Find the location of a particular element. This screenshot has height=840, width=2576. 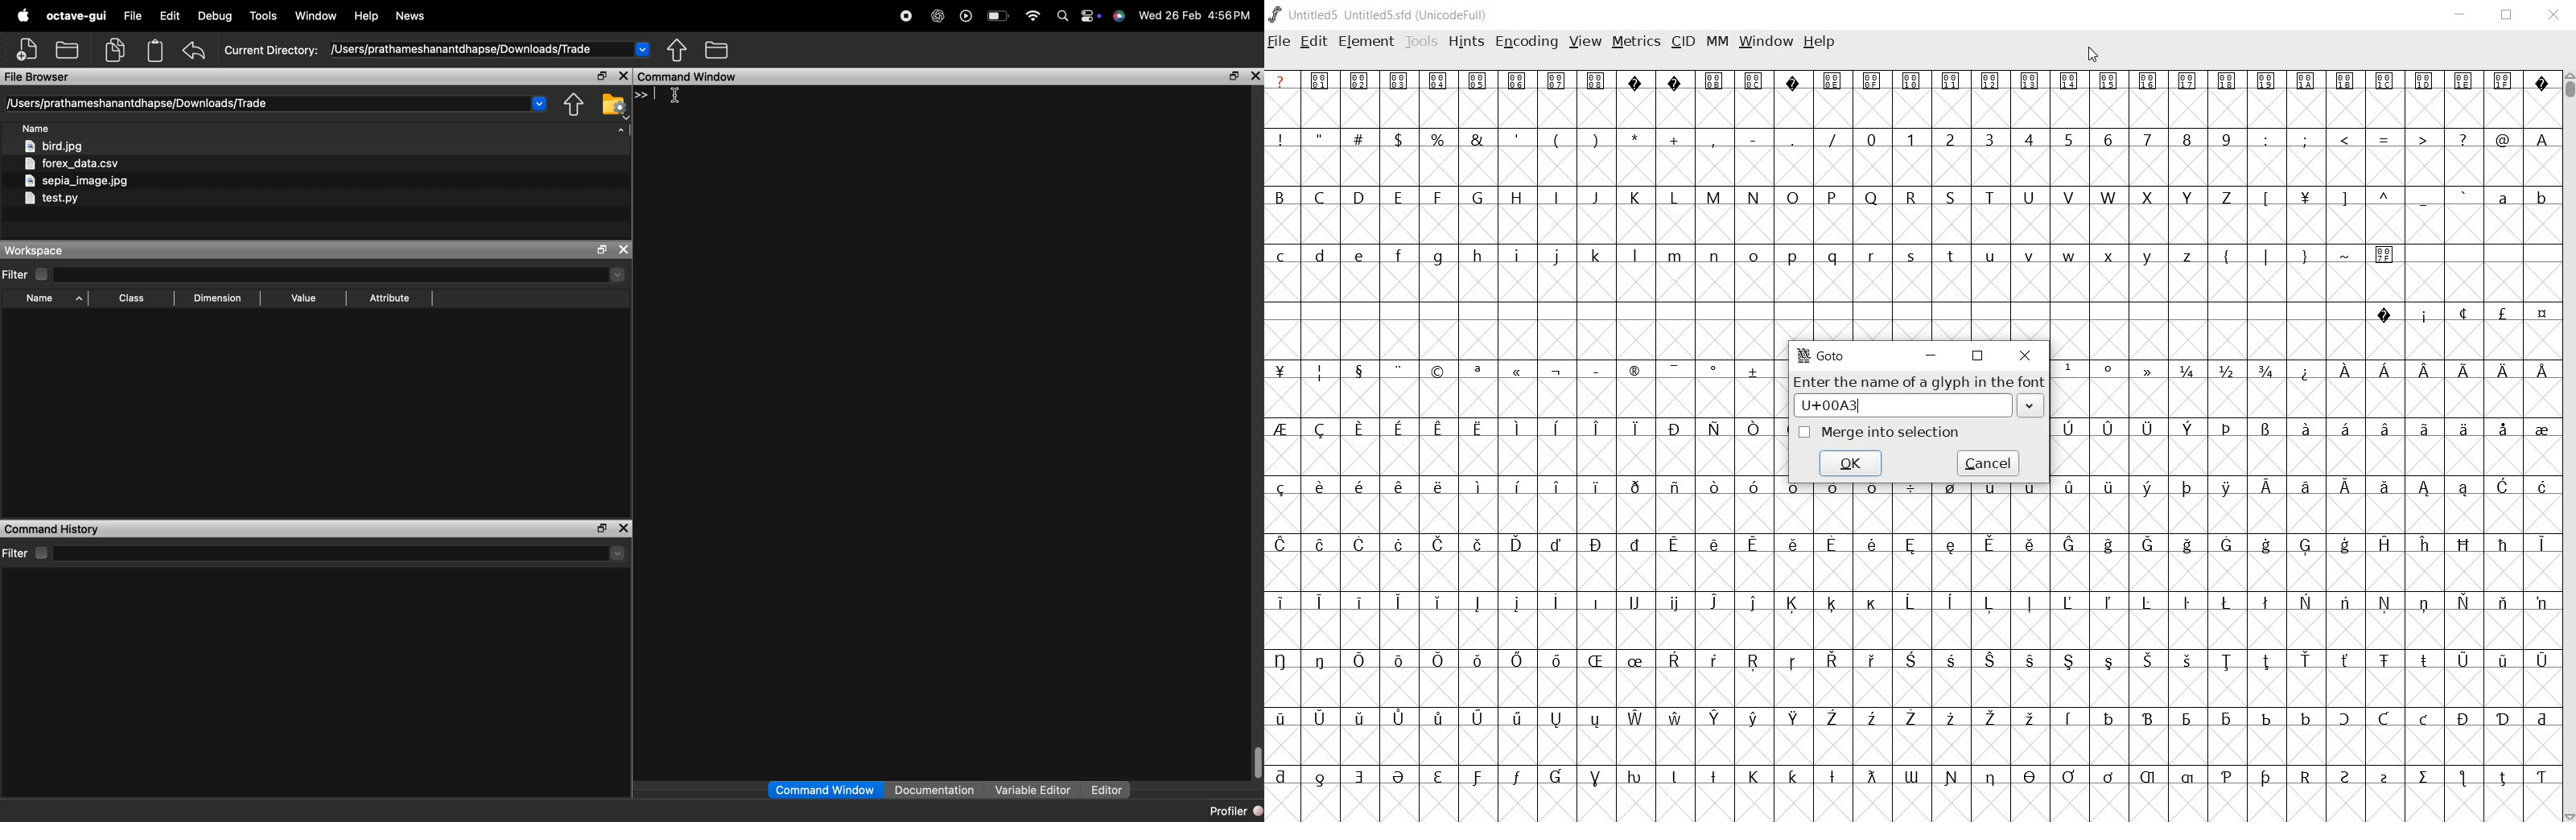

Symbol is located at coordinates (1321, 429).